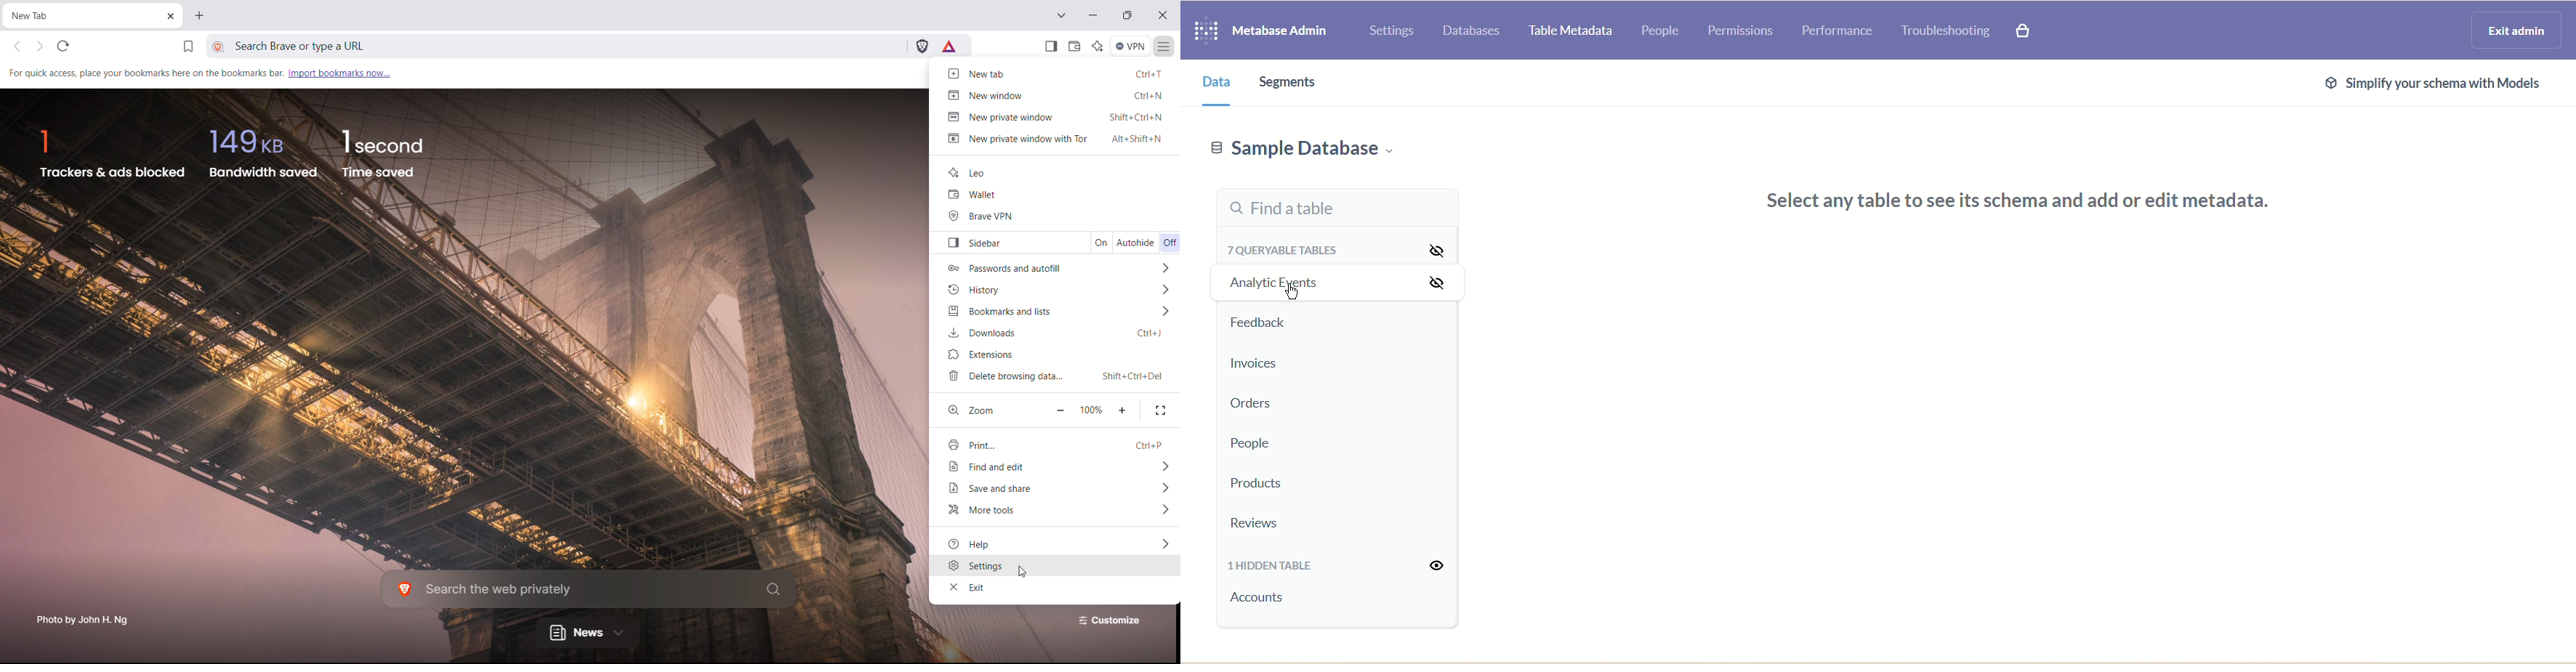  Describe the element at coordinates (1057, 489) in the screenshot. I see `save and share` at that location.